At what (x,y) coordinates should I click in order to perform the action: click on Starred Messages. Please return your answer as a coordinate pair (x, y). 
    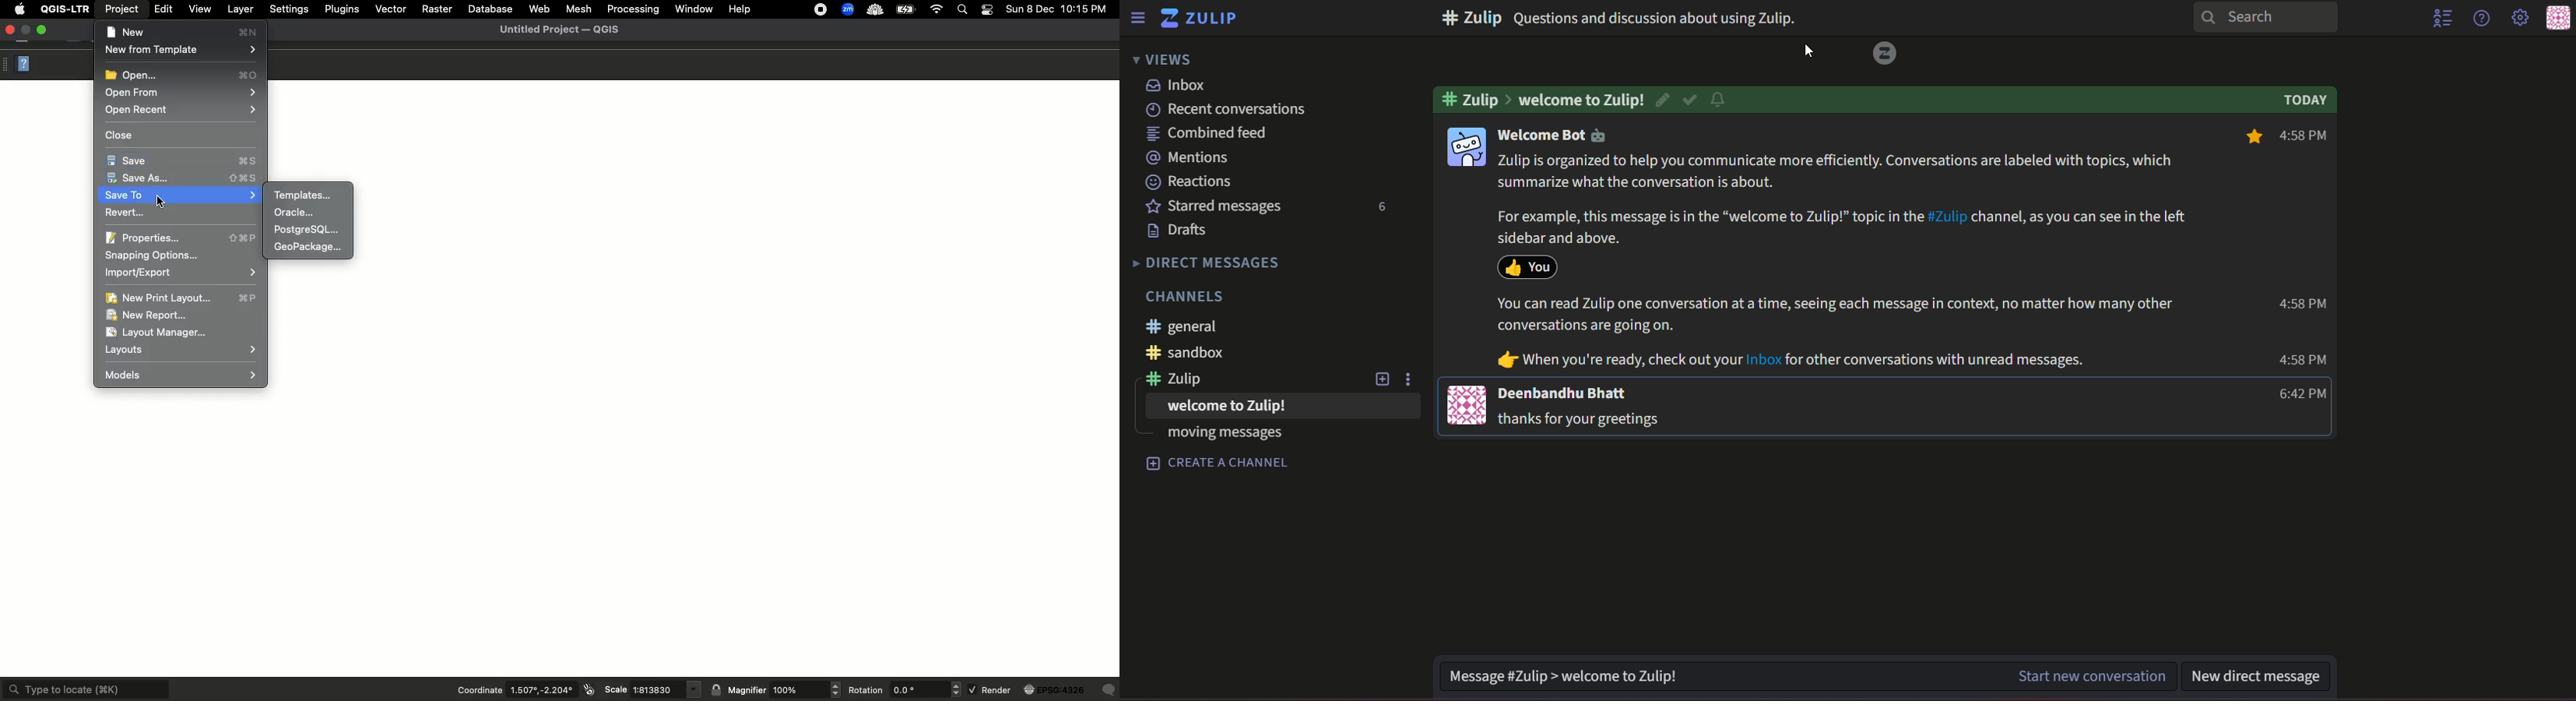
    Looking at the image, I should click on (1219, 207).